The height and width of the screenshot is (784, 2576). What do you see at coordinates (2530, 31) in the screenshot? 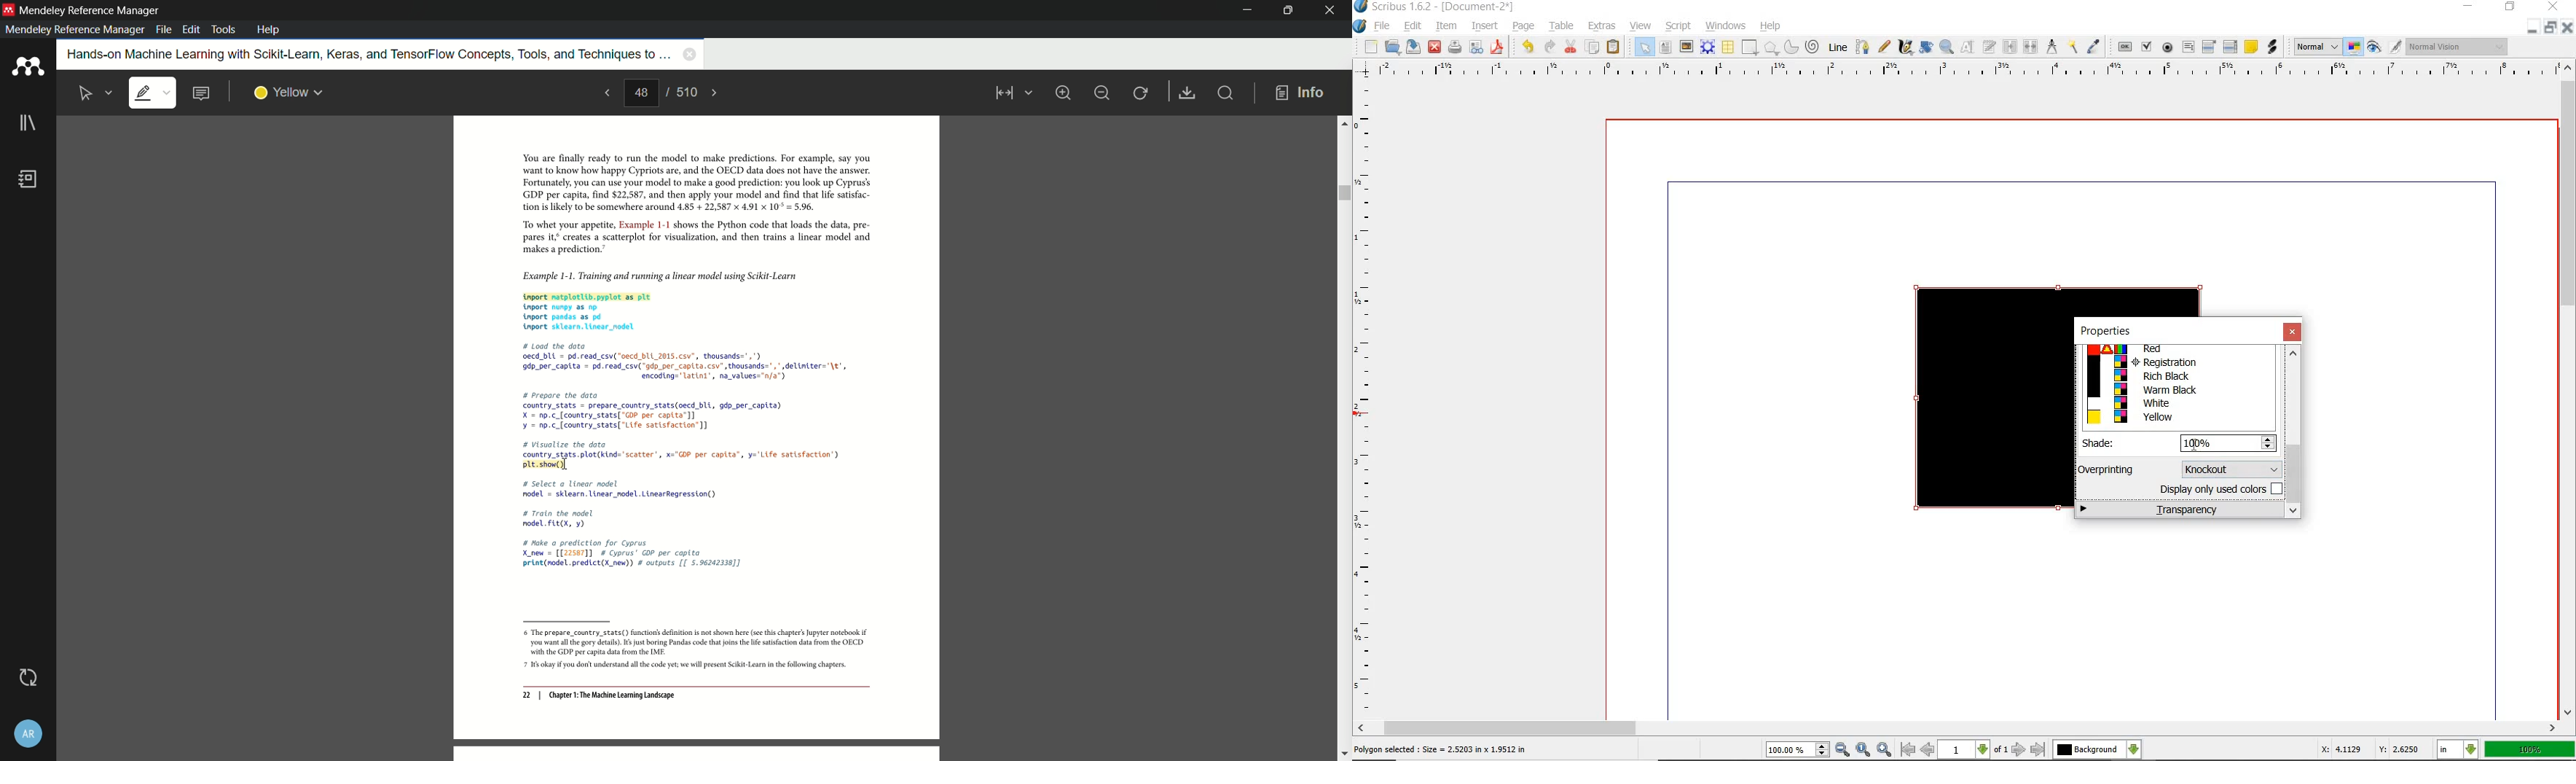
I see `MINIMIZE` at bounding box center [2530, 31].